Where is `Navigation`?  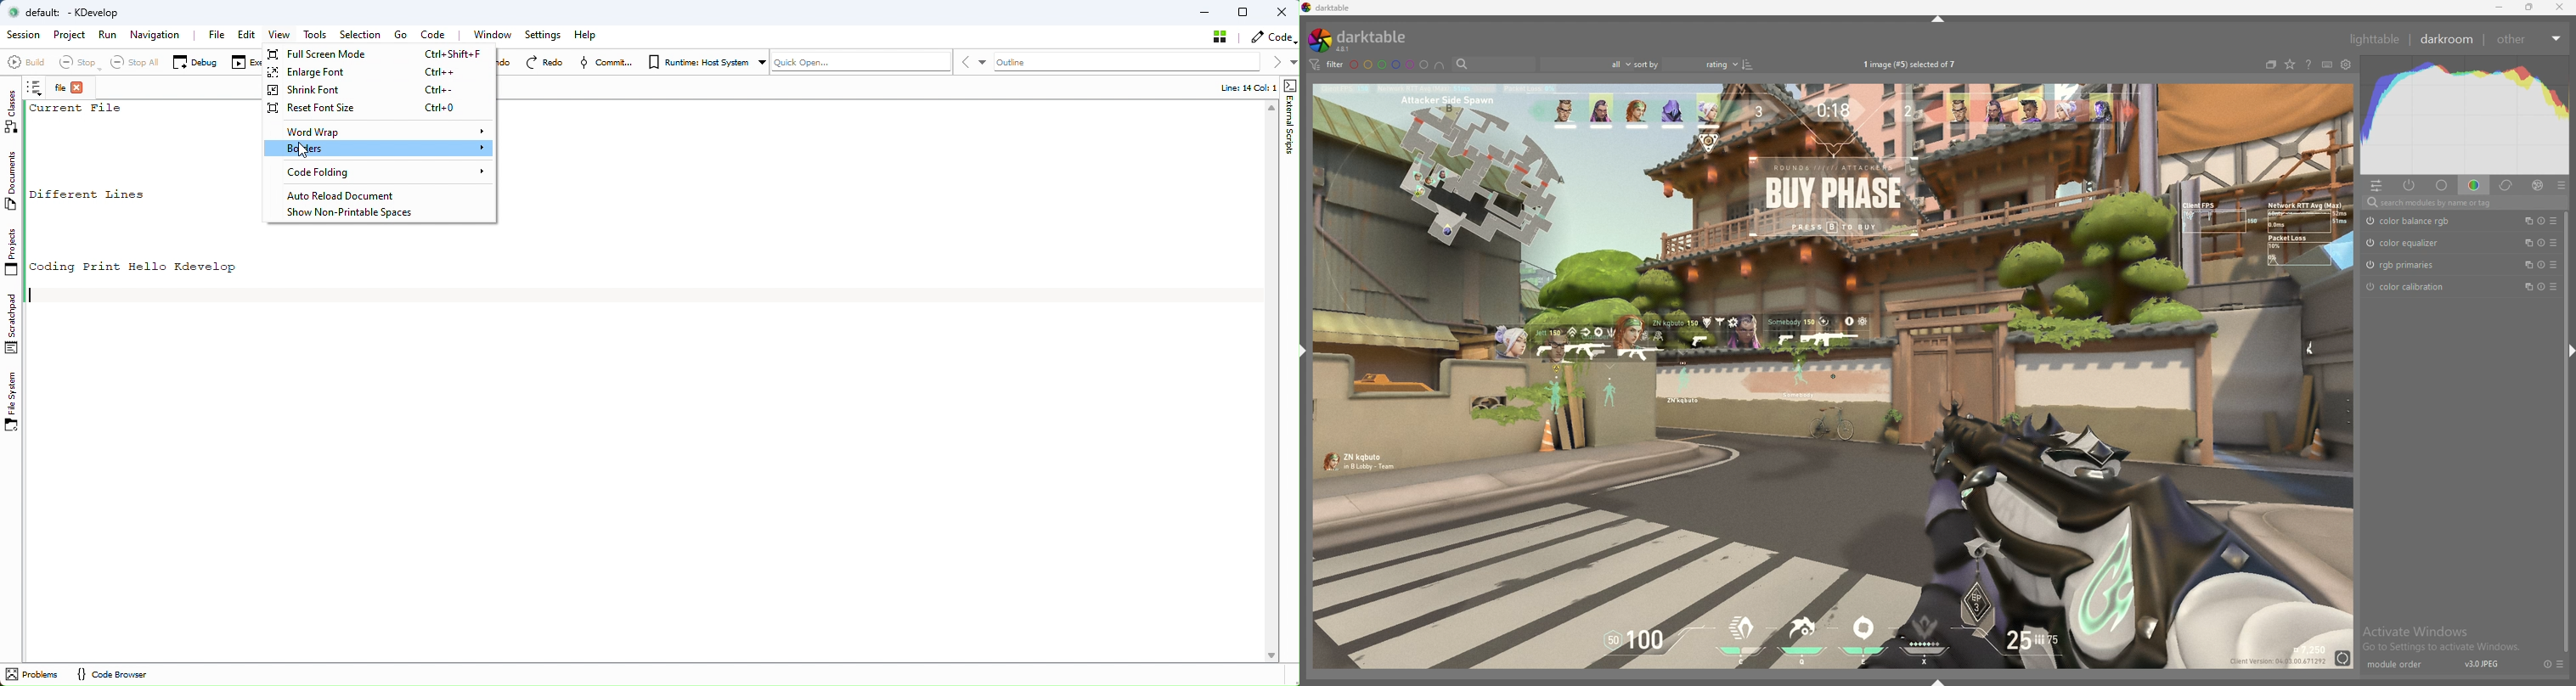 Navigation is located at coordinates (158, 36).